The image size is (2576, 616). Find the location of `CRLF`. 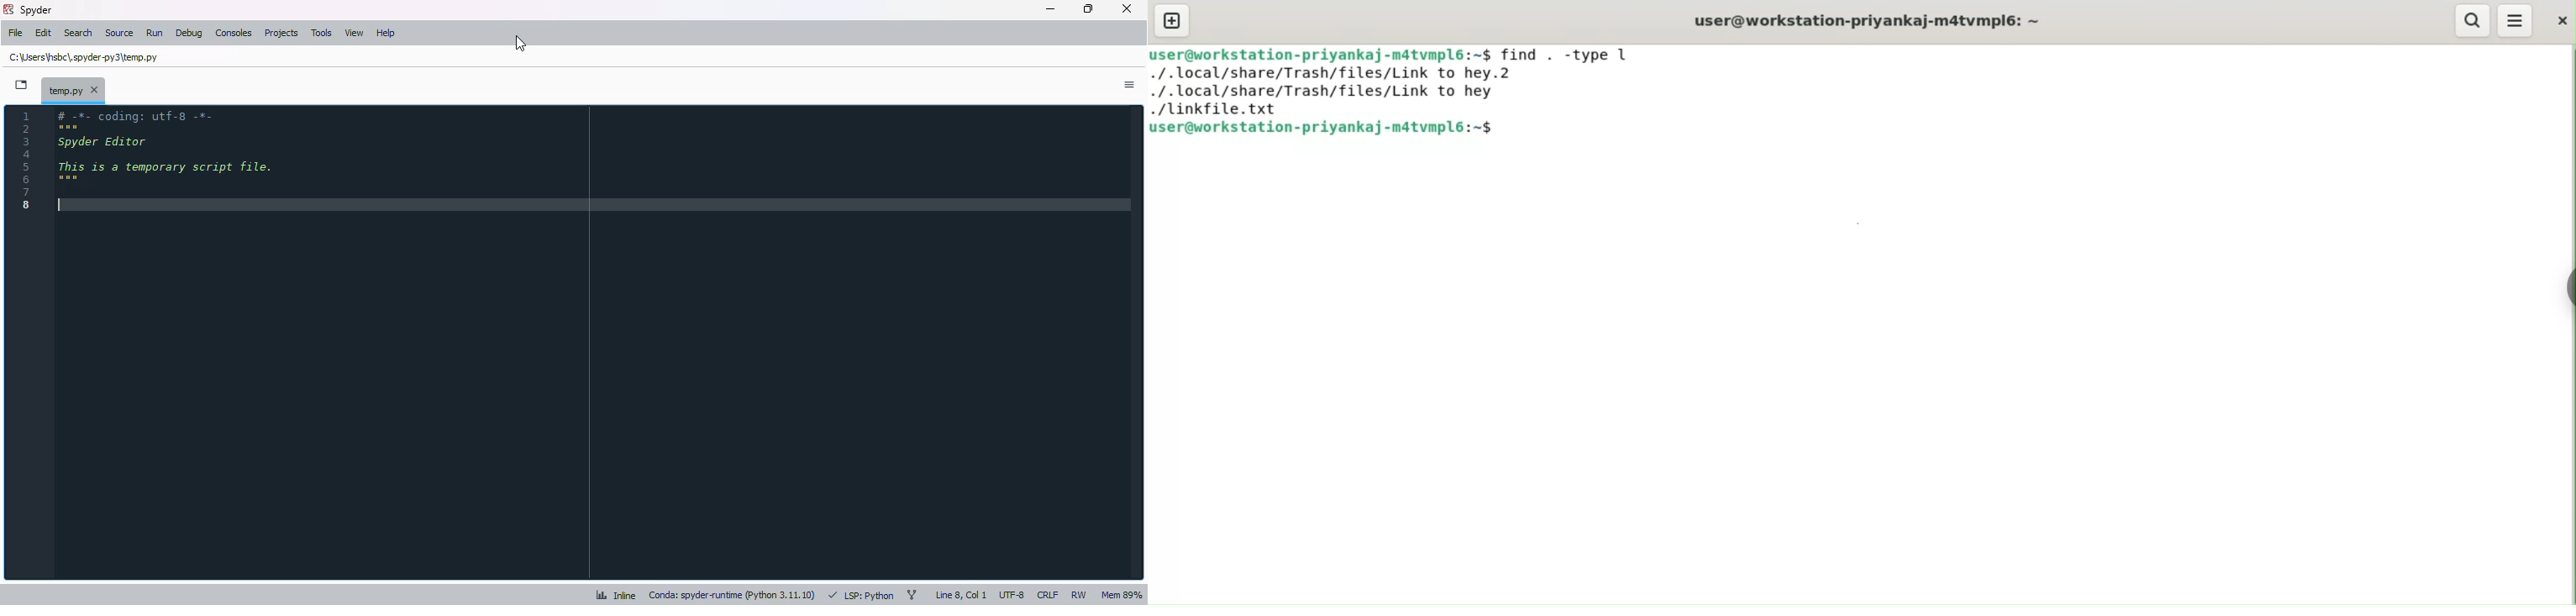

CRLF is located at coordinates (1048, 595).